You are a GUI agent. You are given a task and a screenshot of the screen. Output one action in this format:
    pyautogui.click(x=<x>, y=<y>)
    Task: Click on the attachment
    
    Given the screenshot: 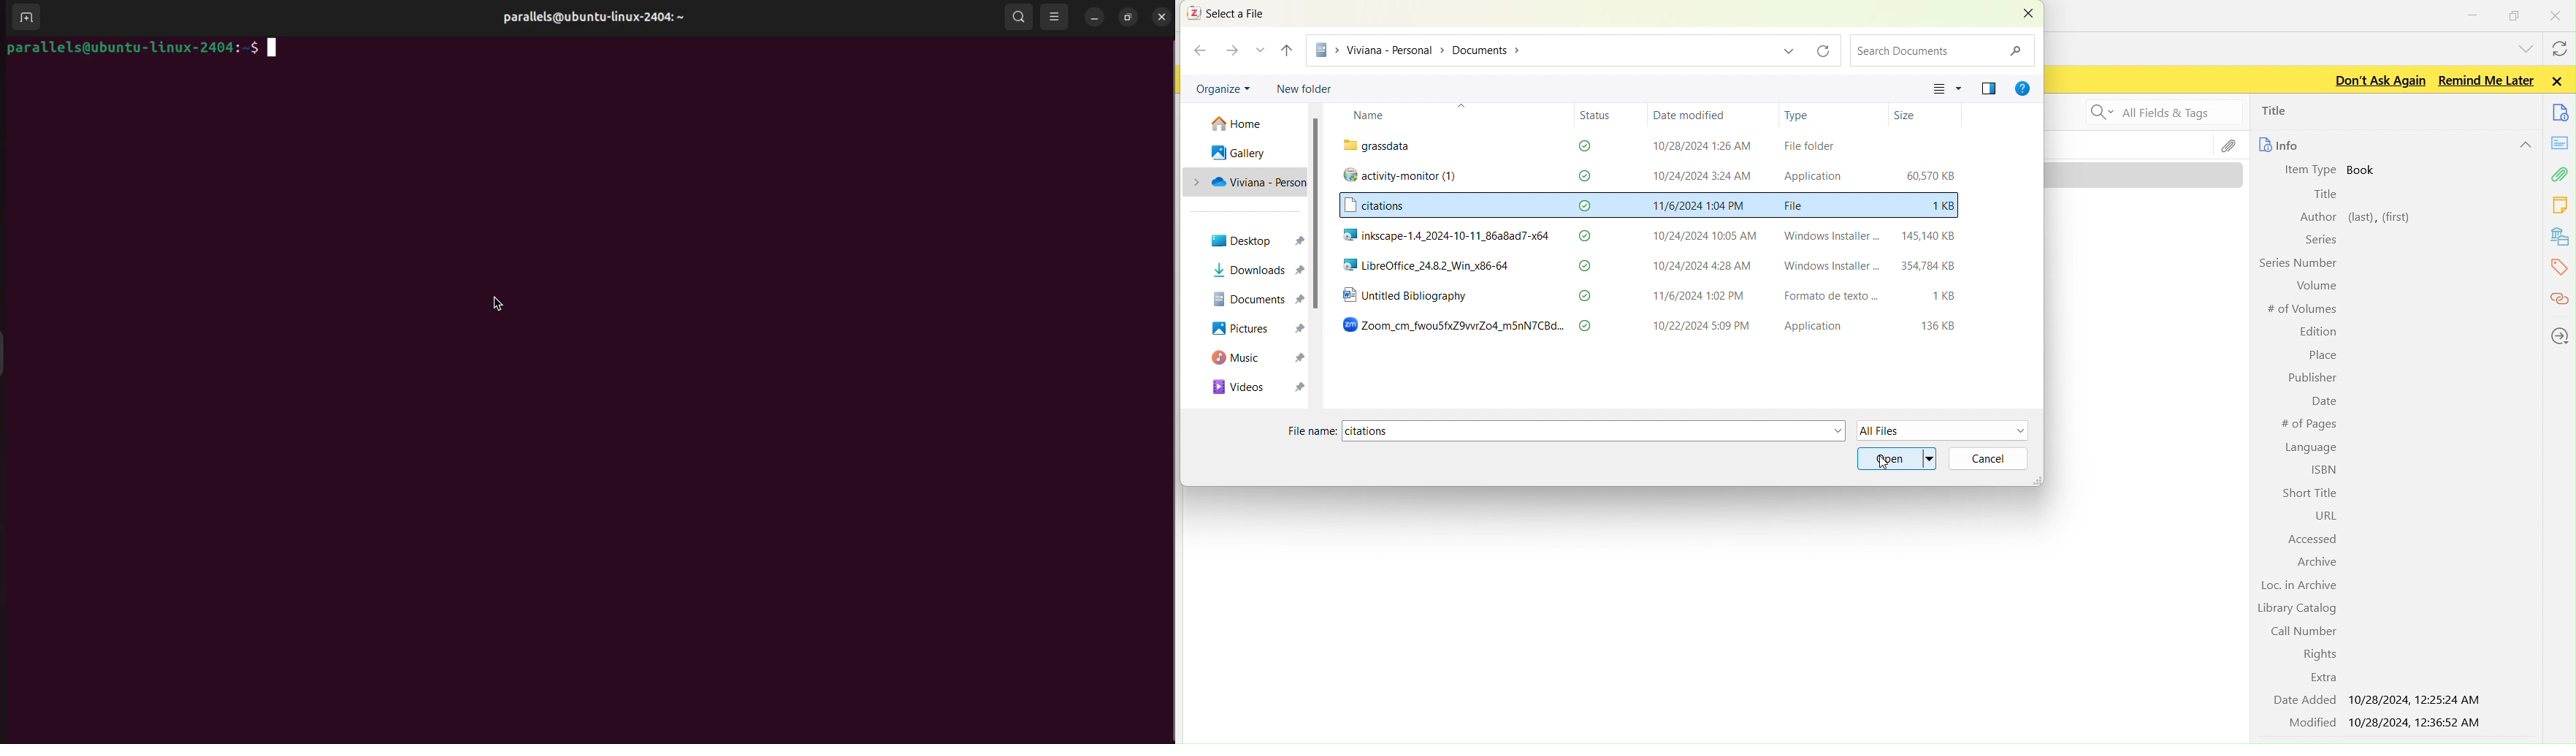 What is the action you would take?
    pyautogui.click(x=2561, y=174)
    